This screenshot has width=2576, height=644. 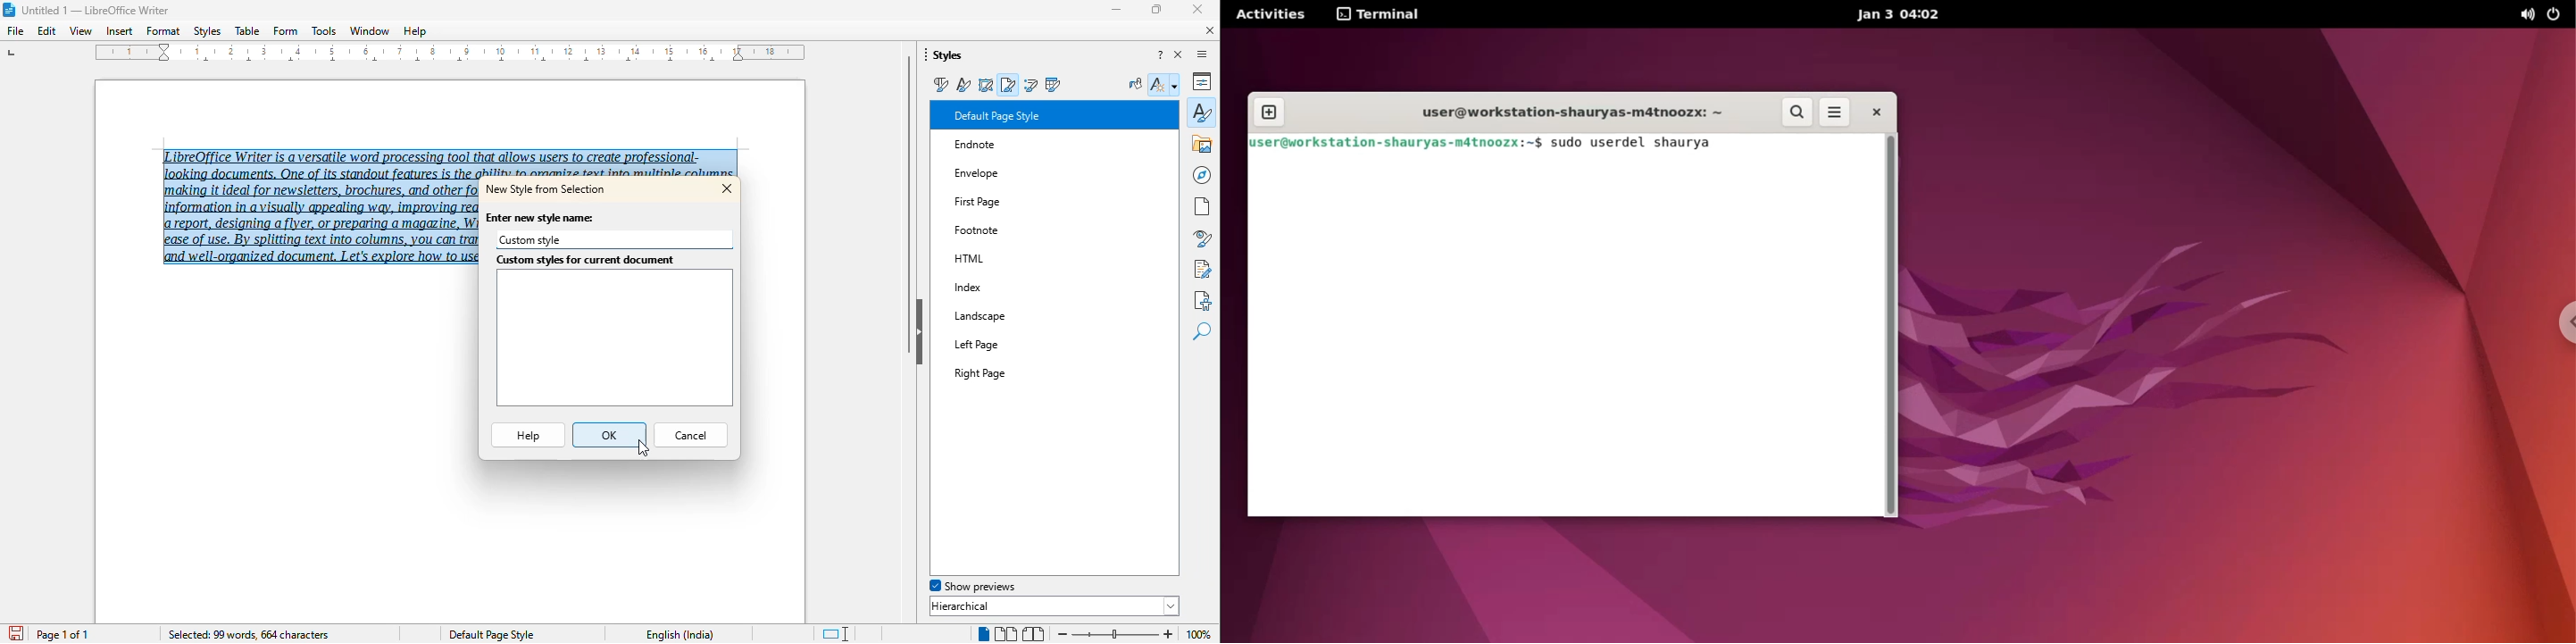 What do you see at coordinates (547, 188) in the screenshot?
I see `new style from selection` at bounding box center [547, 188].